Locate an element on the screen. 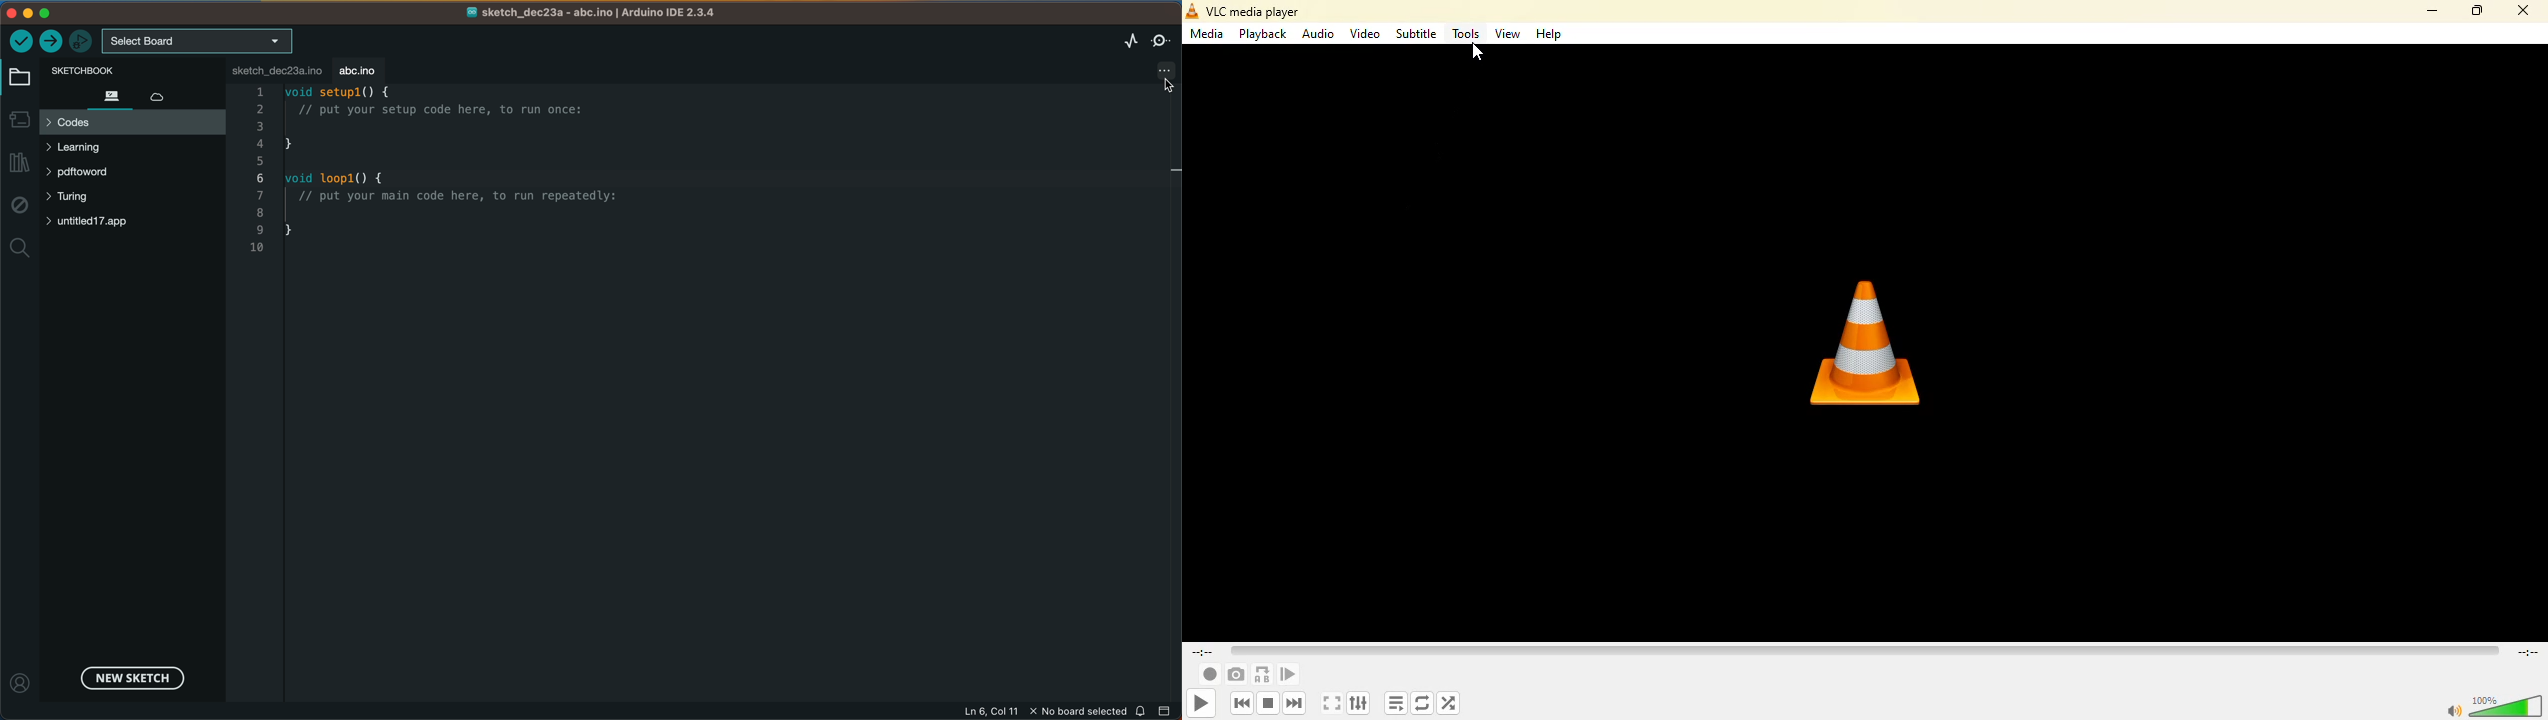  code is located at coordinates (485, 179).